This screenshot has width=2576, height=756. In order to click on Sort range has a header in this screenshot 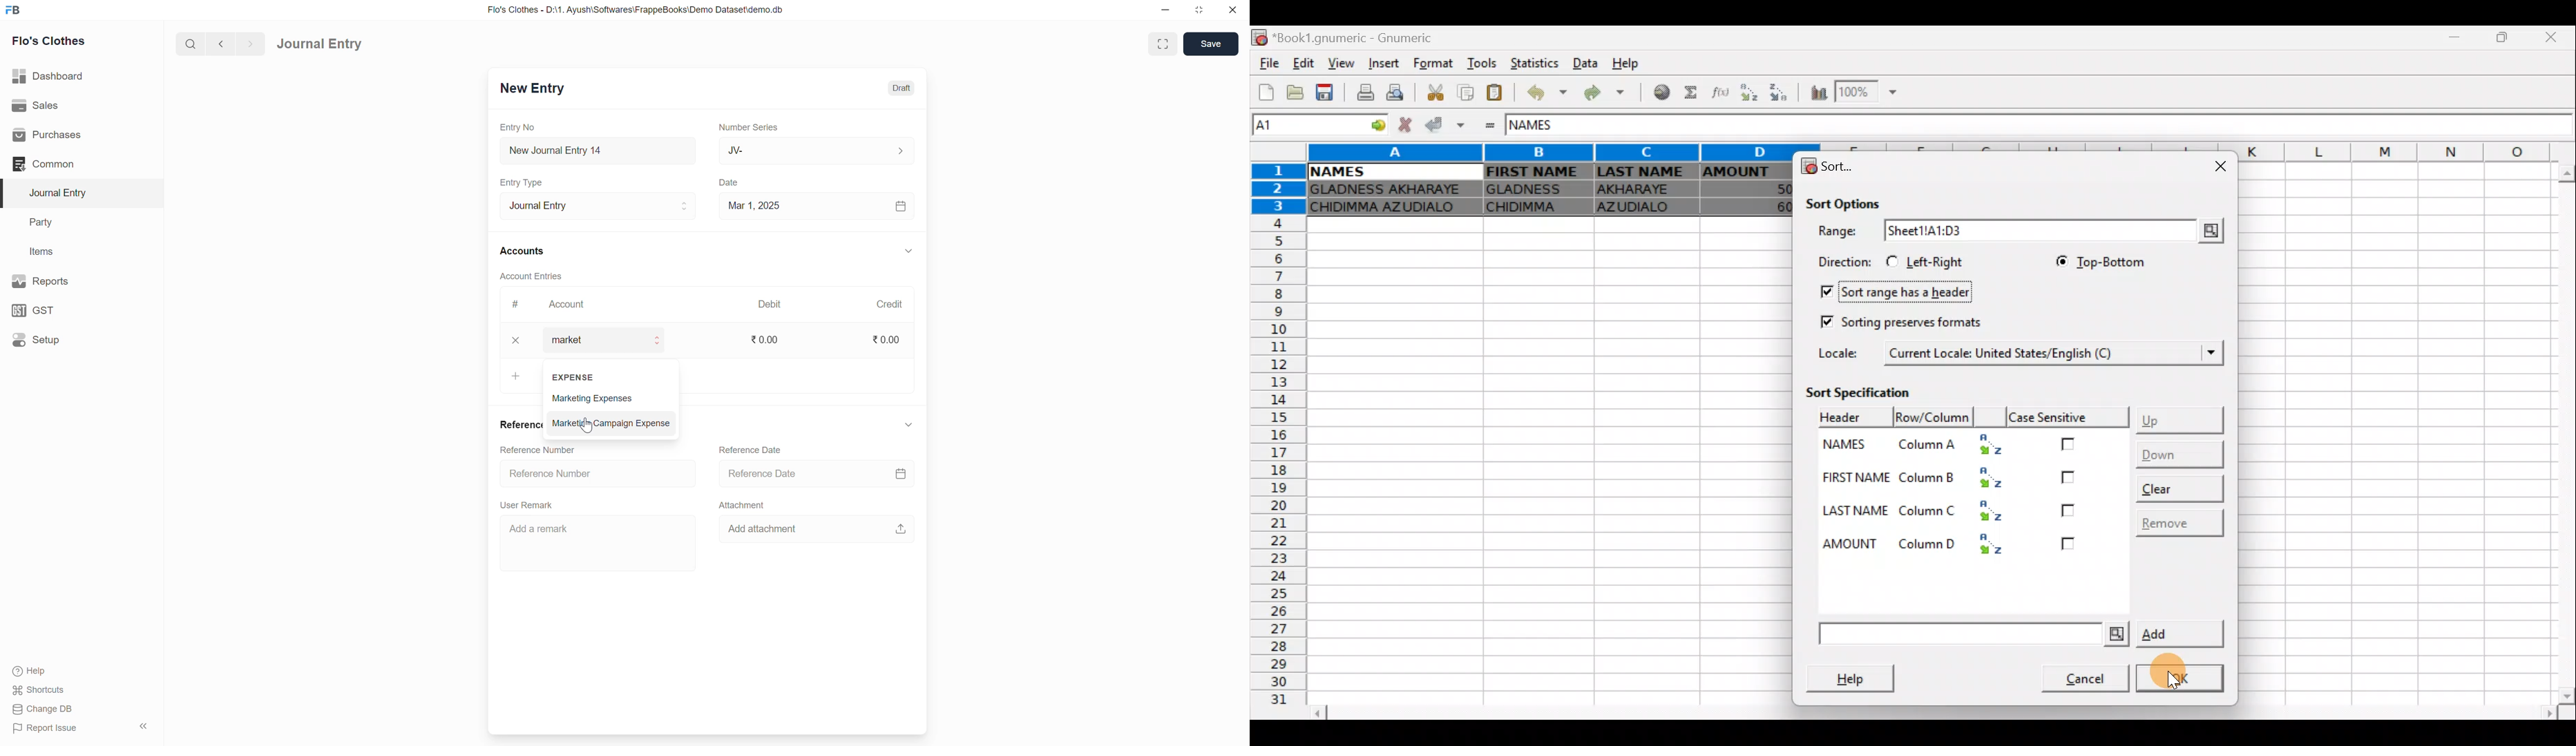, I will do `click(1905, 290)`.